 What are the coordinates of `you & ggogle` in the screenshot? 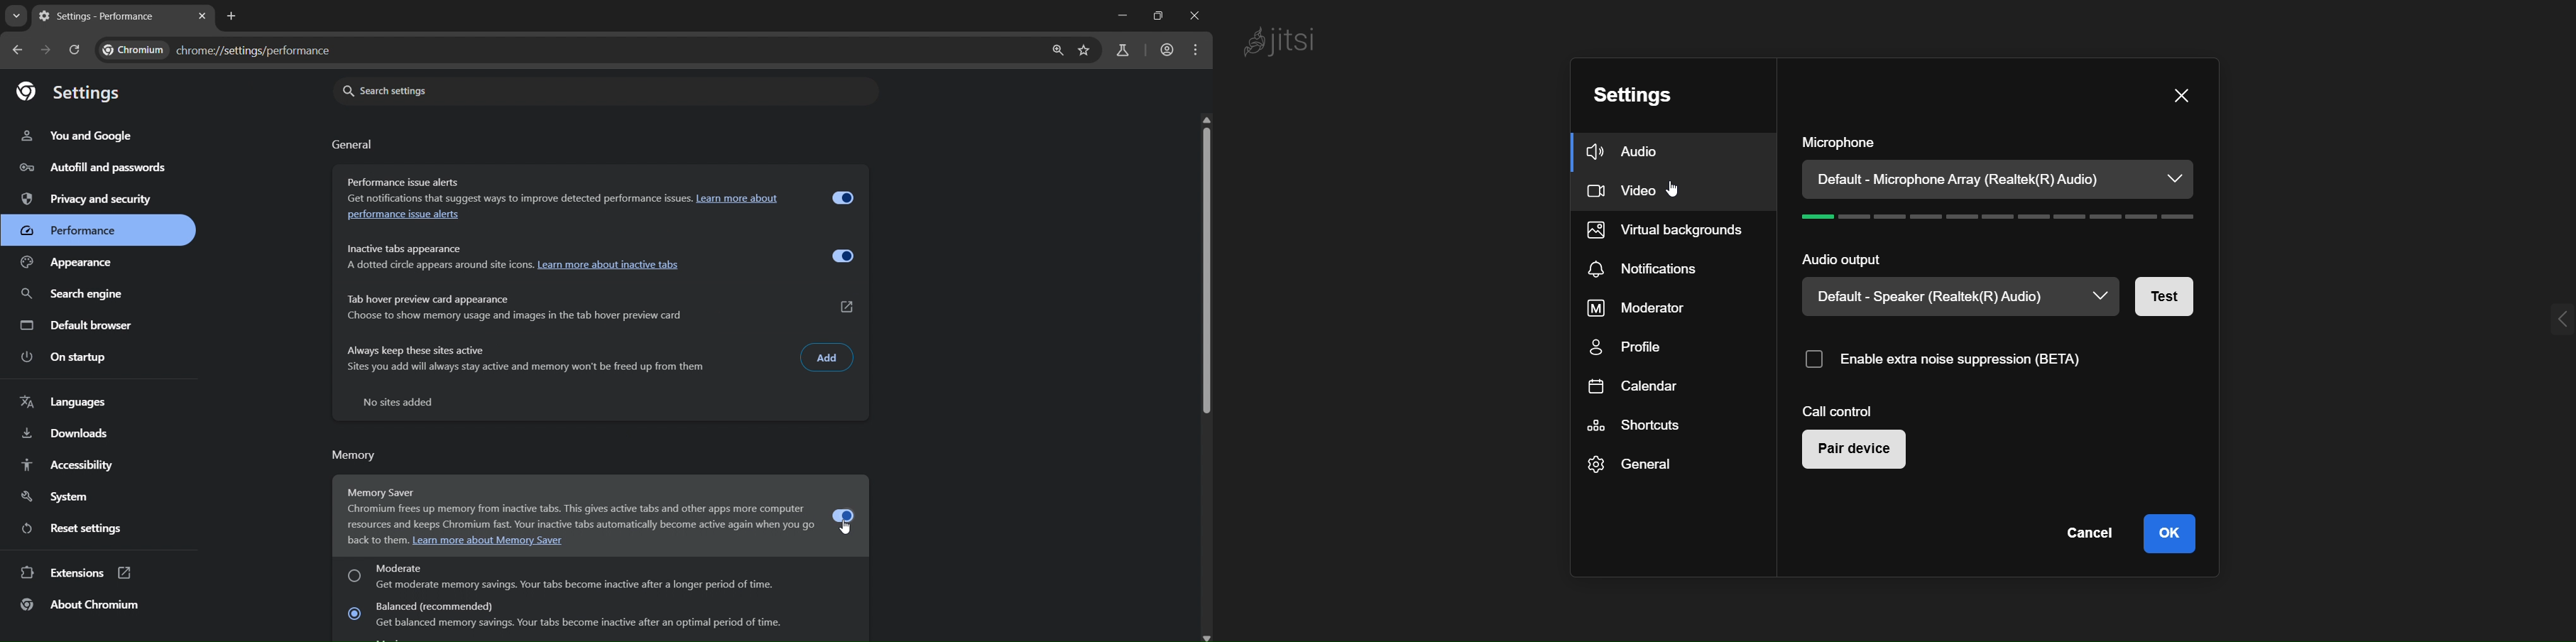 It's located at (79, 136).